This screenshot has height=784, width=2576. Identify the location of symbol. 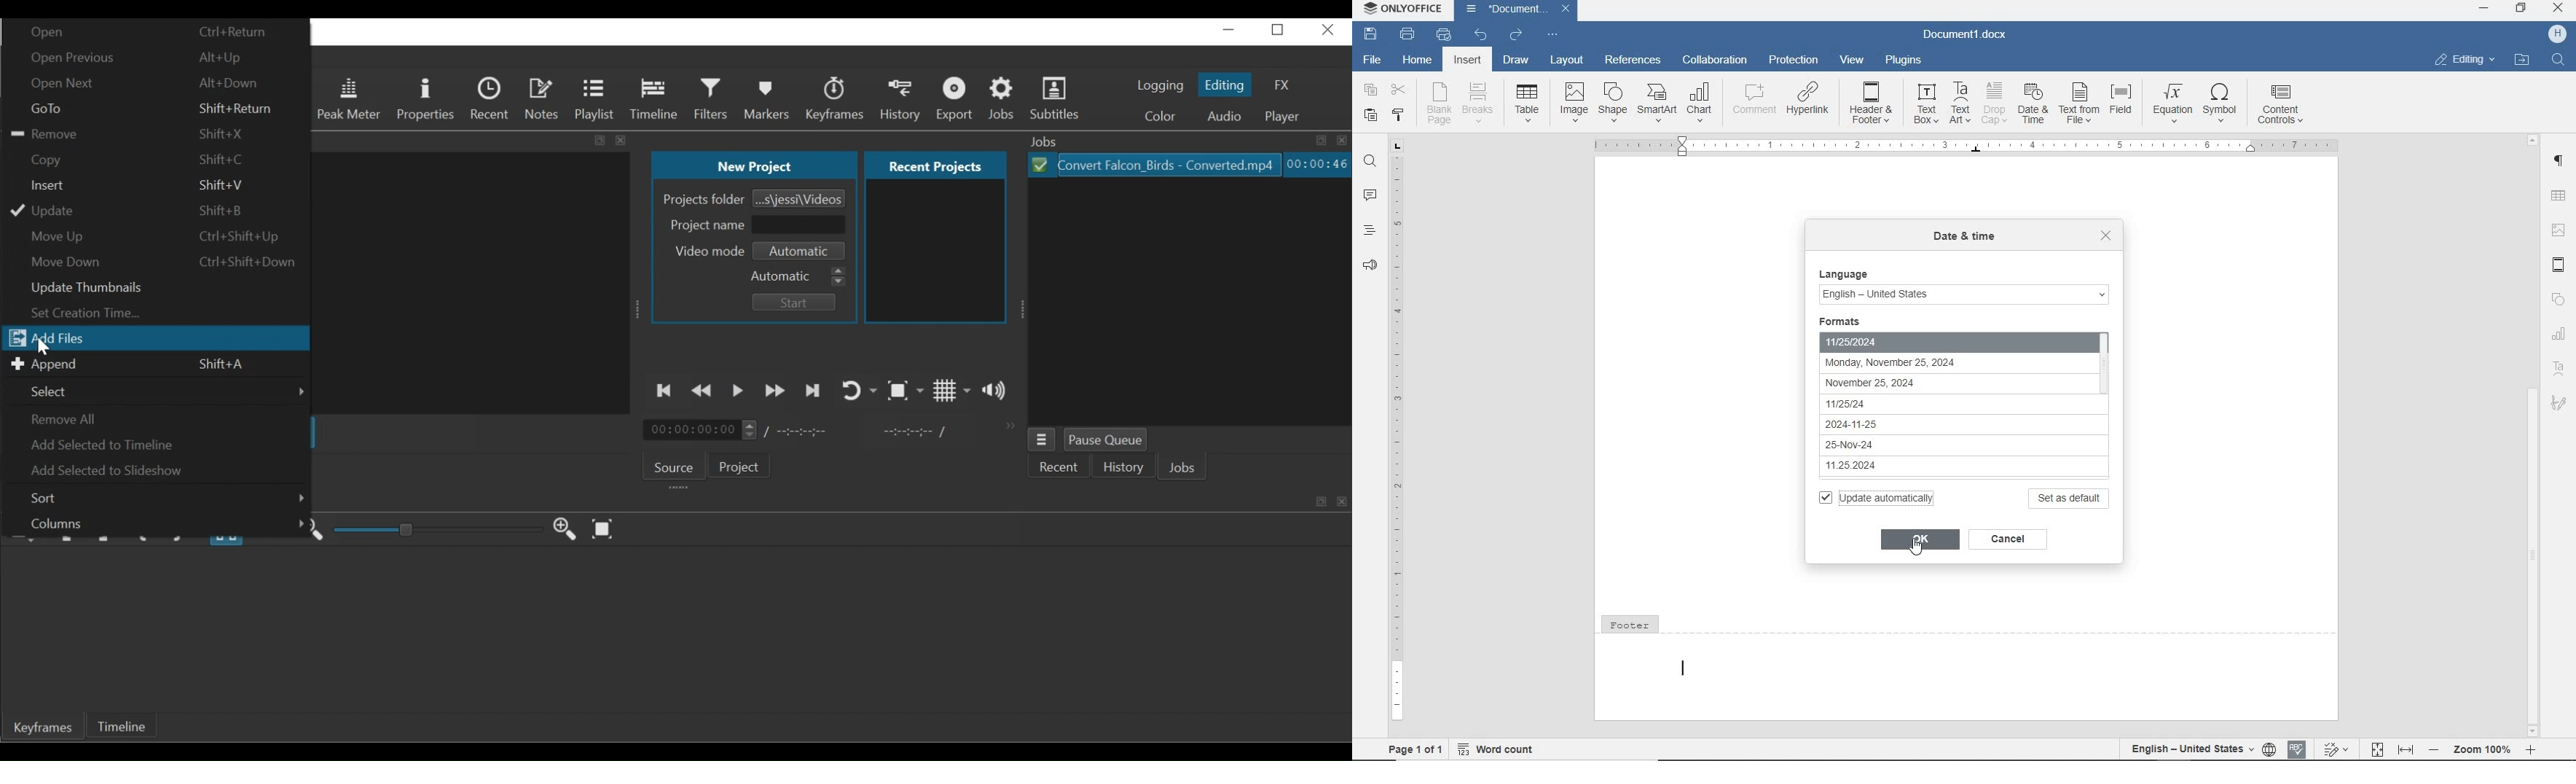
(2224, 104).